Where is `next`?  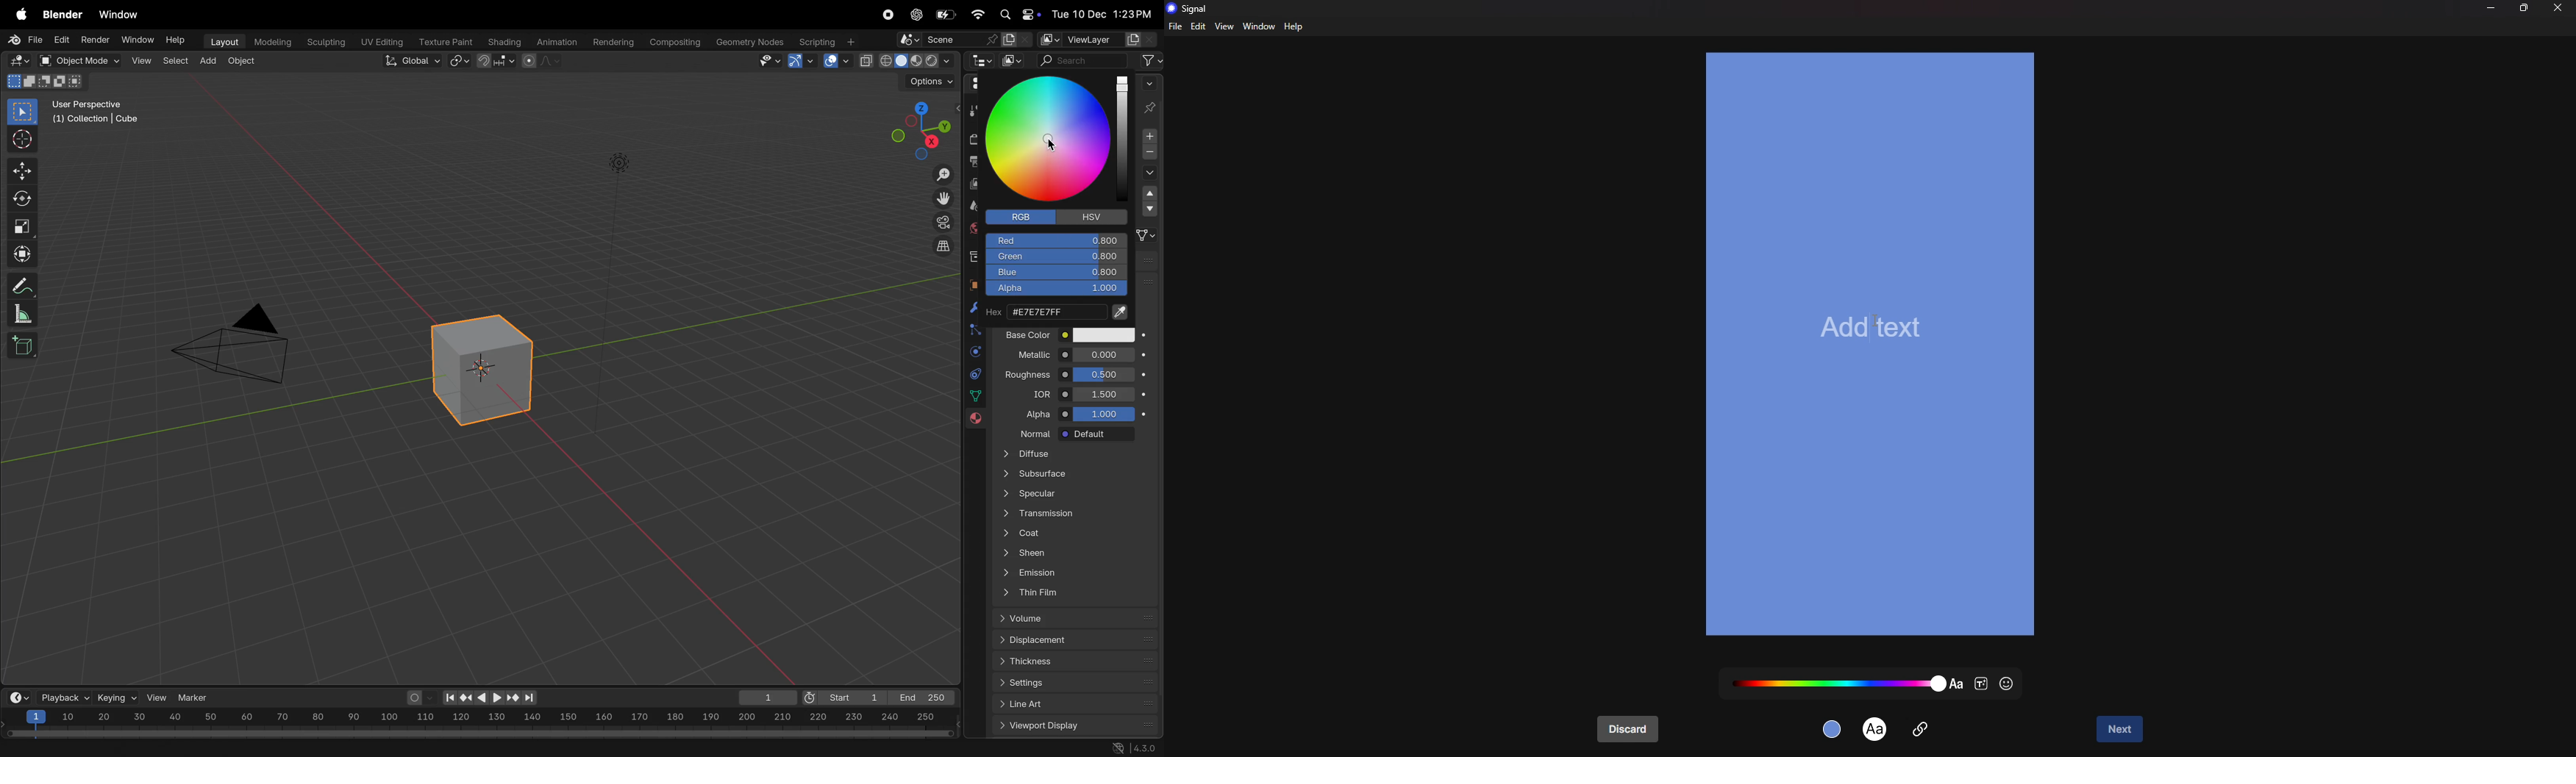 next is located at coordinates (2119, 731).